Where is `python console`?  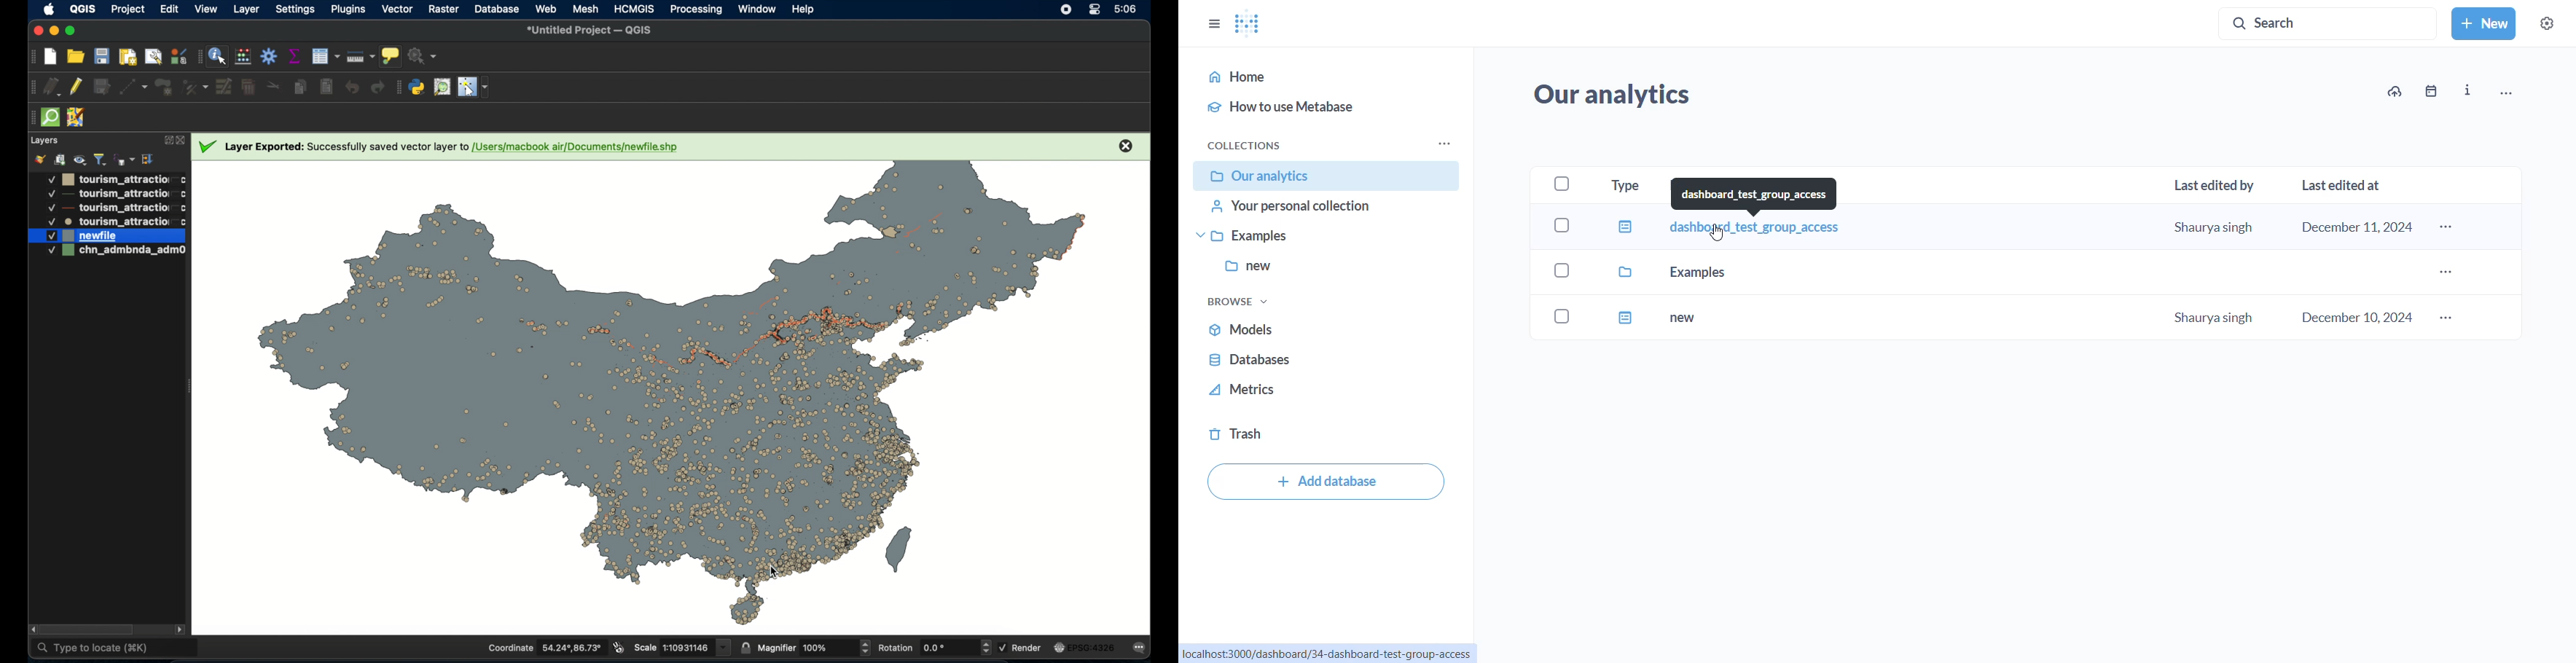
python console is located at coordinates (417, 87).